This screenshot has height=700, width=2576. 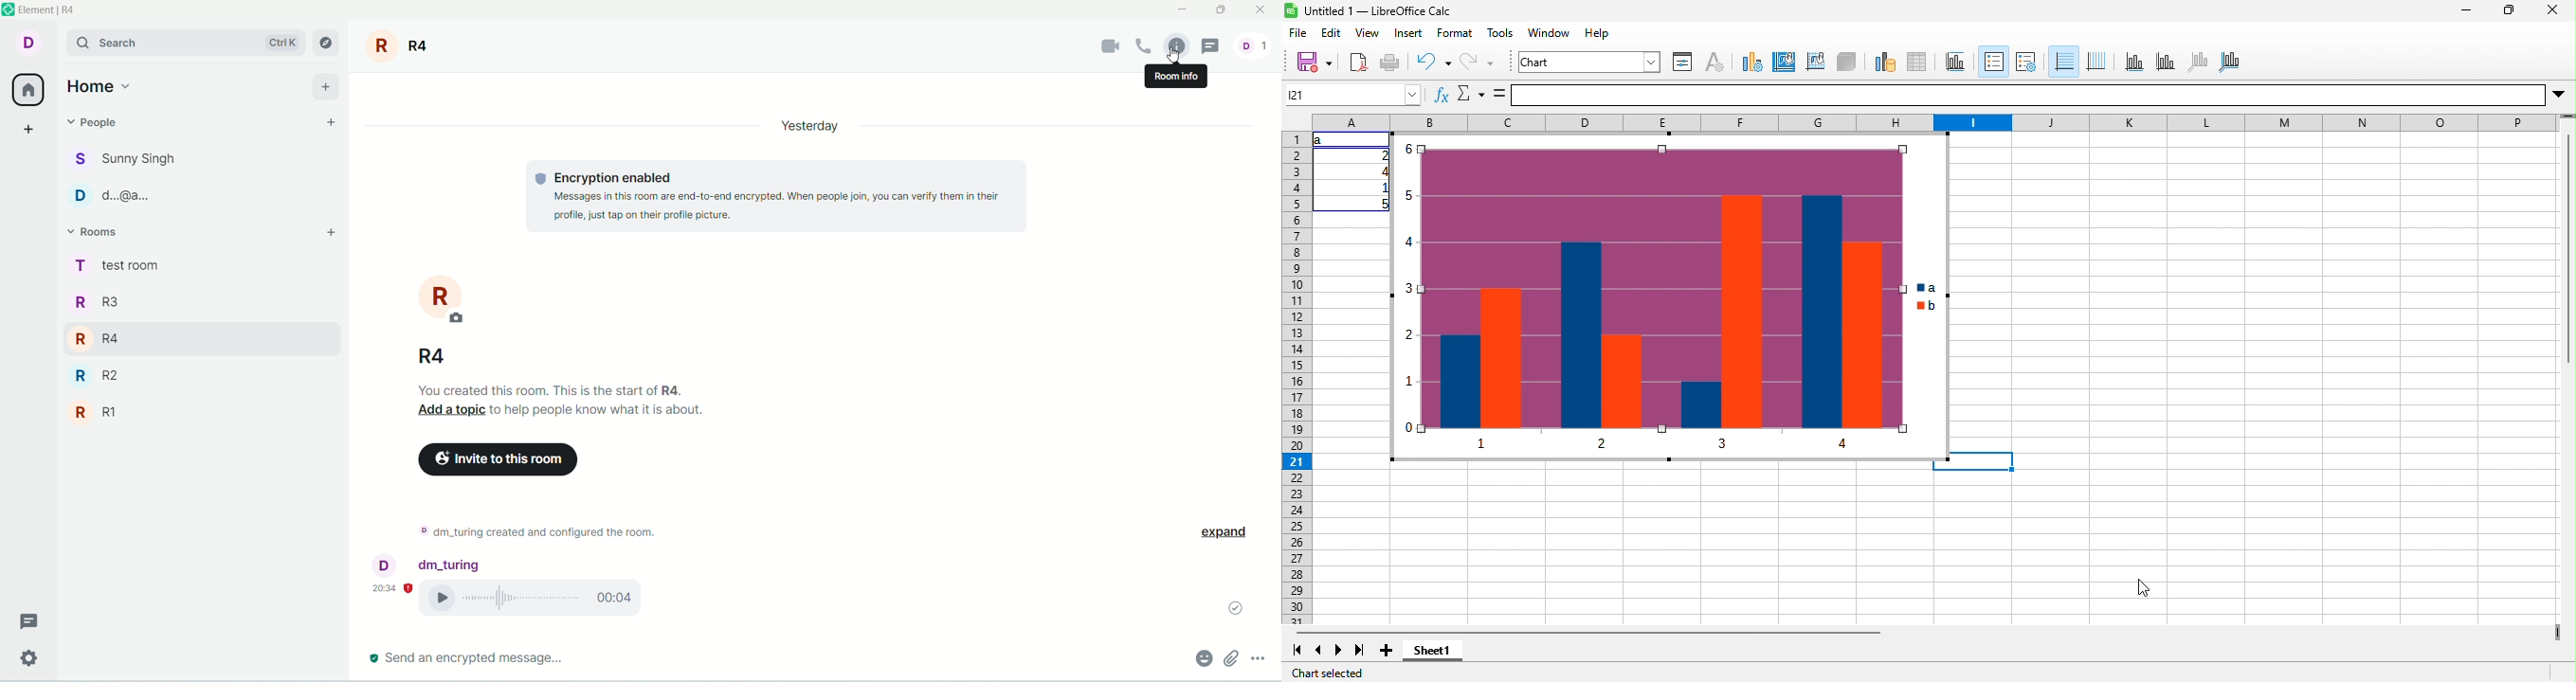 What do you see at coordinates (1550, 32) in the screenshot?
I see `window` at bounding box center [1550, 32].